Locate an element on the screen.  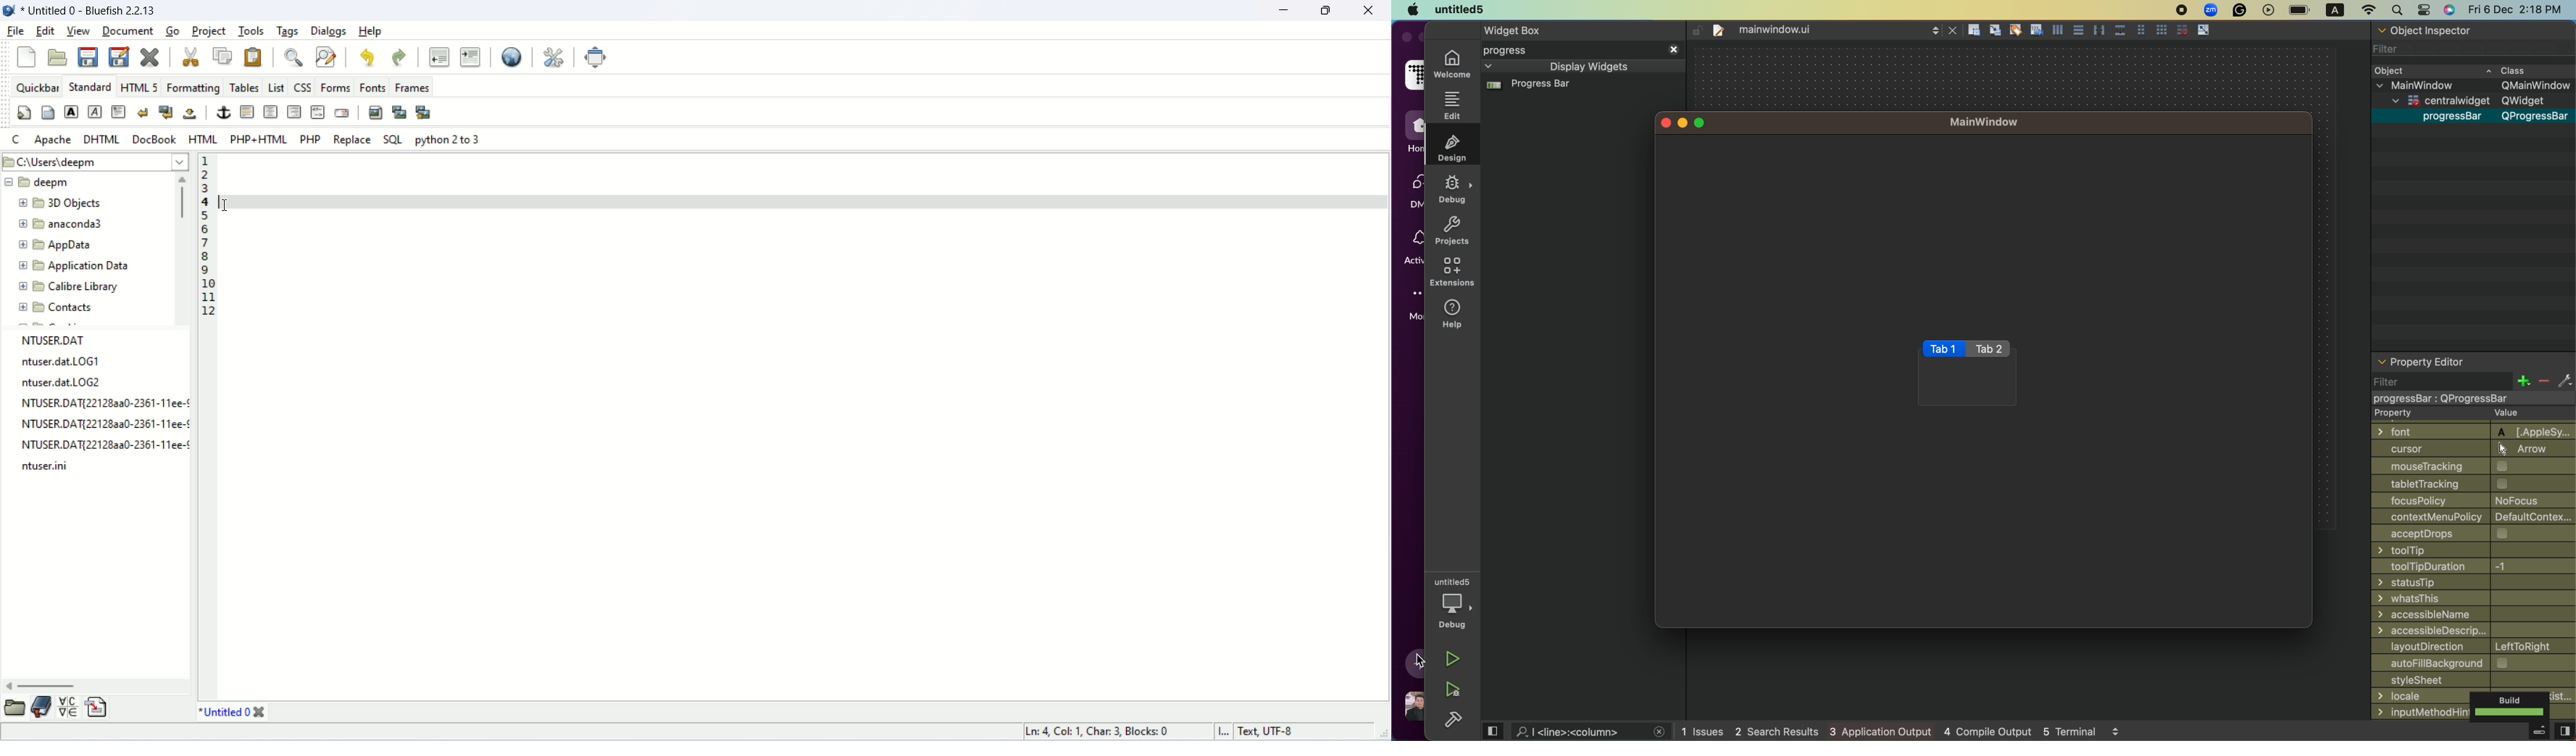
character encoding is located at coordinates (1295, 732).